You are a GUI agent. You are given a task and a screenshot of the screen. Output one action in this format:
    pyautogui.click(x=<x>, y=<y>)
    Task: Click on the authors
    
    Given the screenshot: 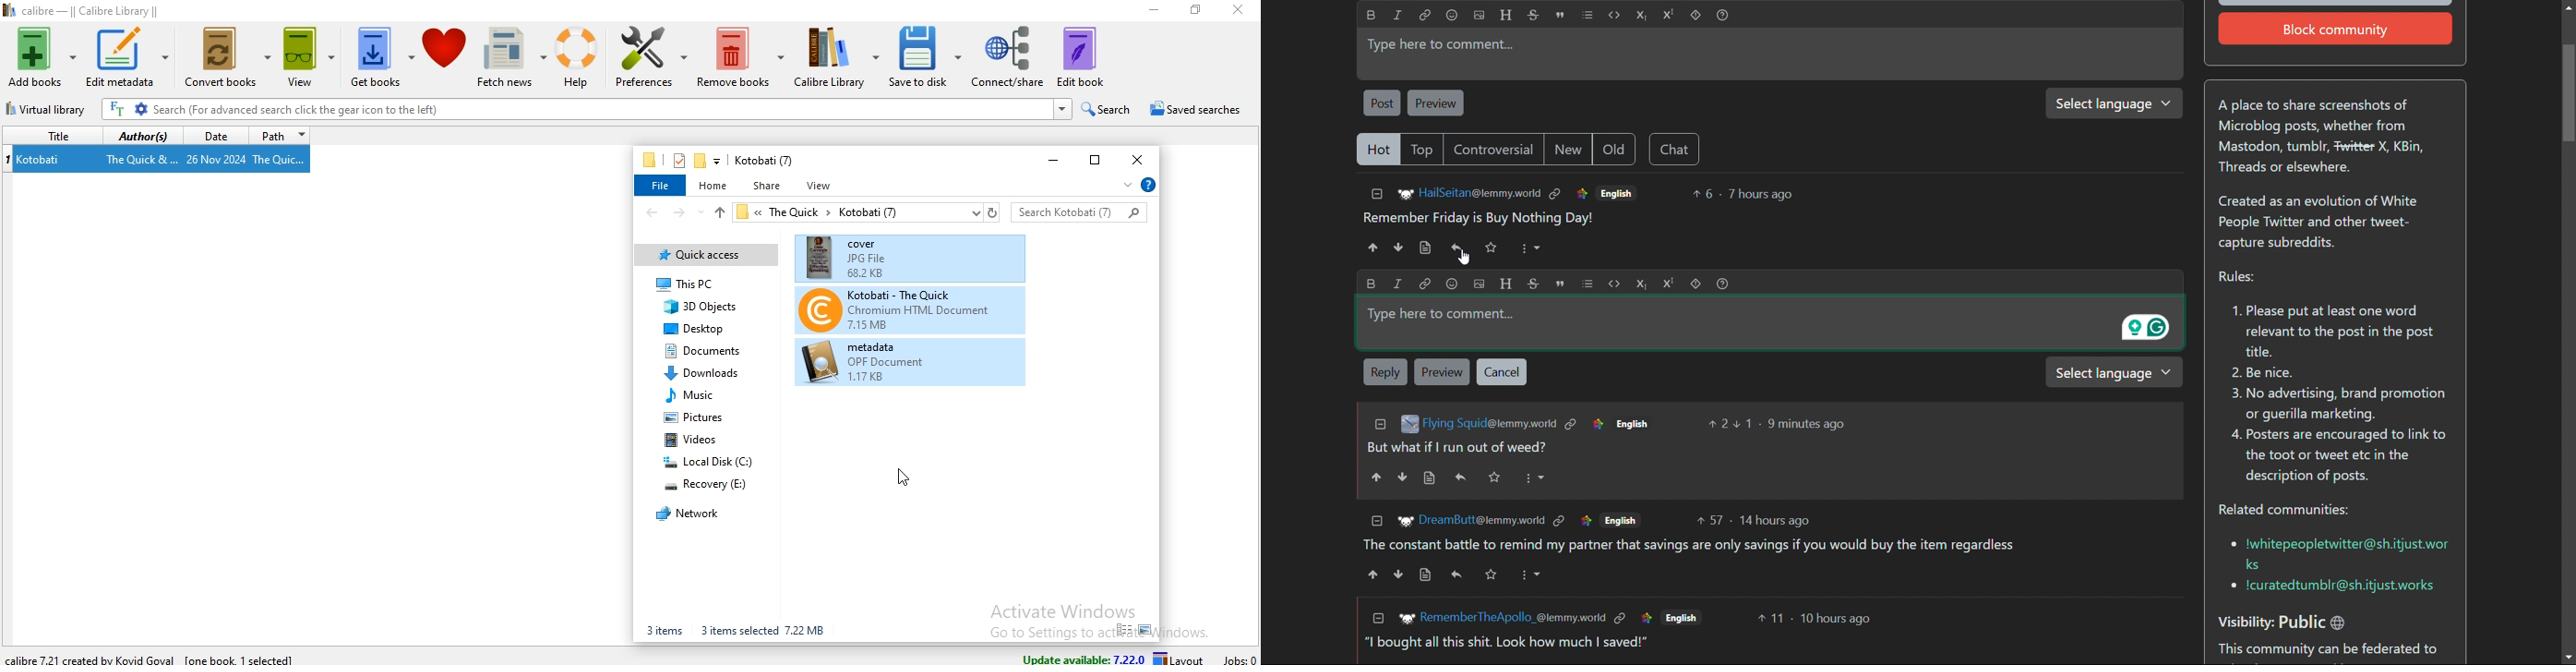 What is the action you would take?
    pyautogui.click(x=142, y=136)
    